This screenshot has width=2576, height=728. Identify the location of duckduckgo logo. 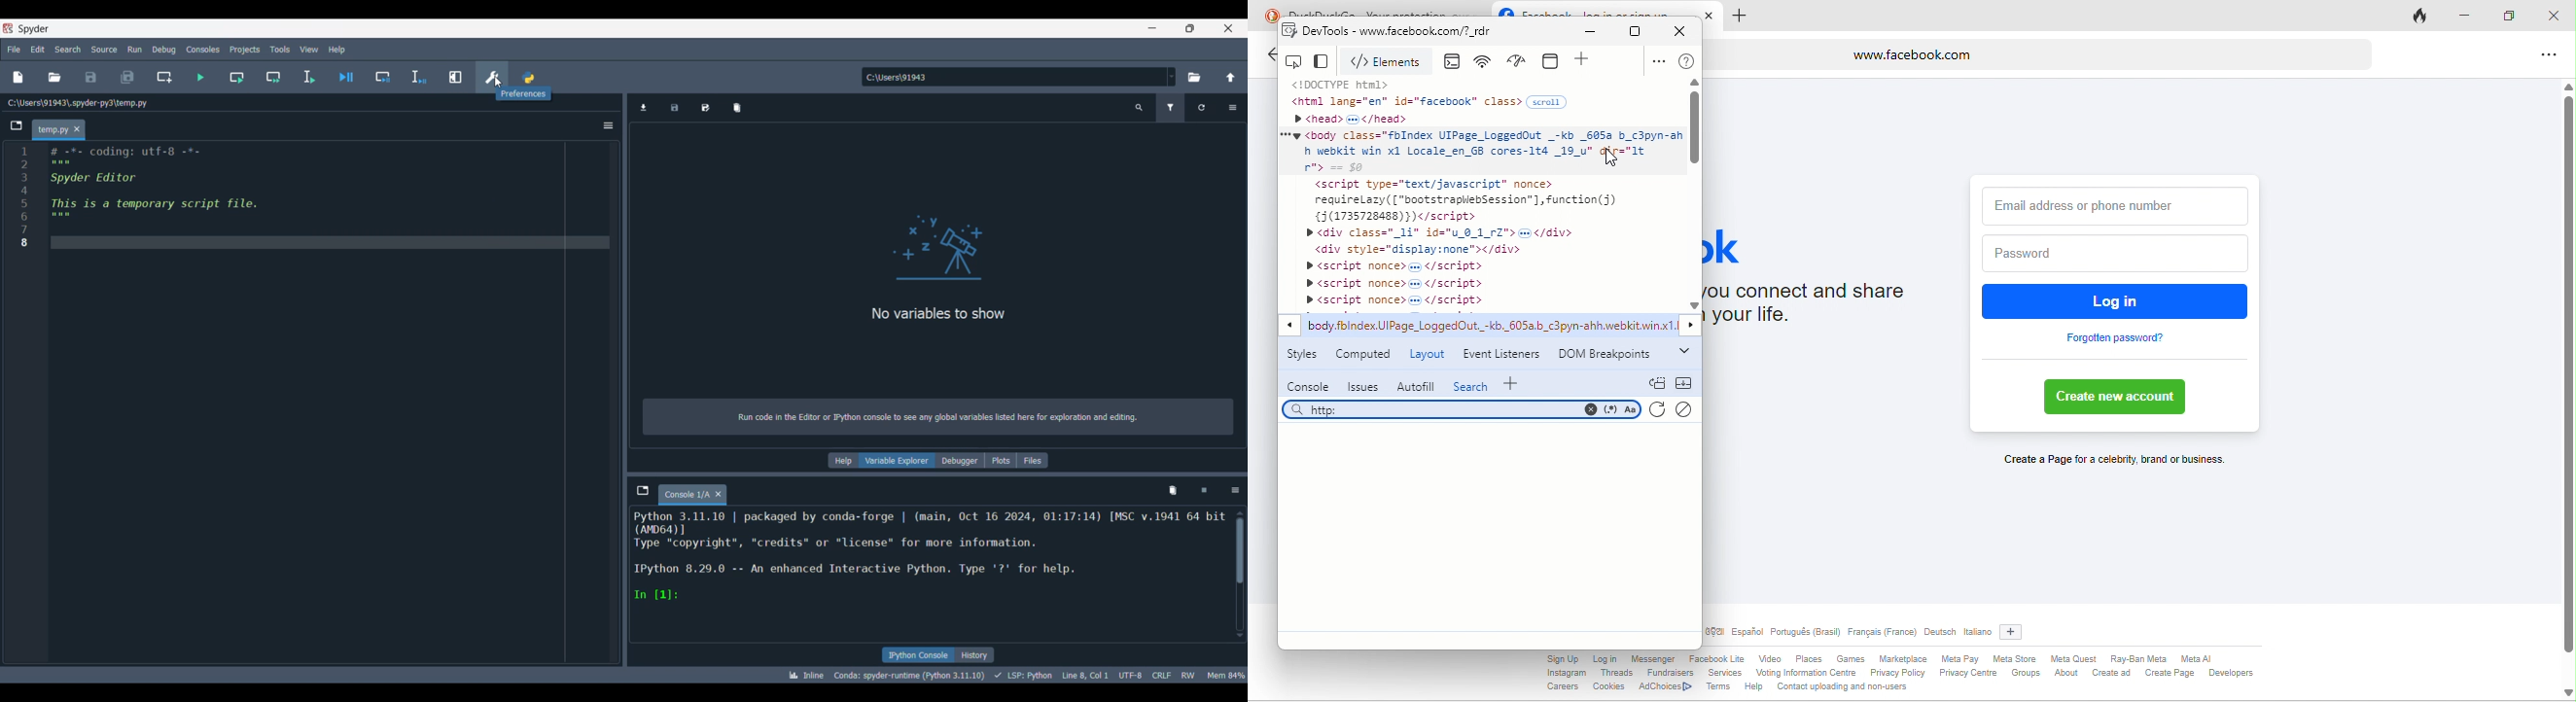
(1267, 14).